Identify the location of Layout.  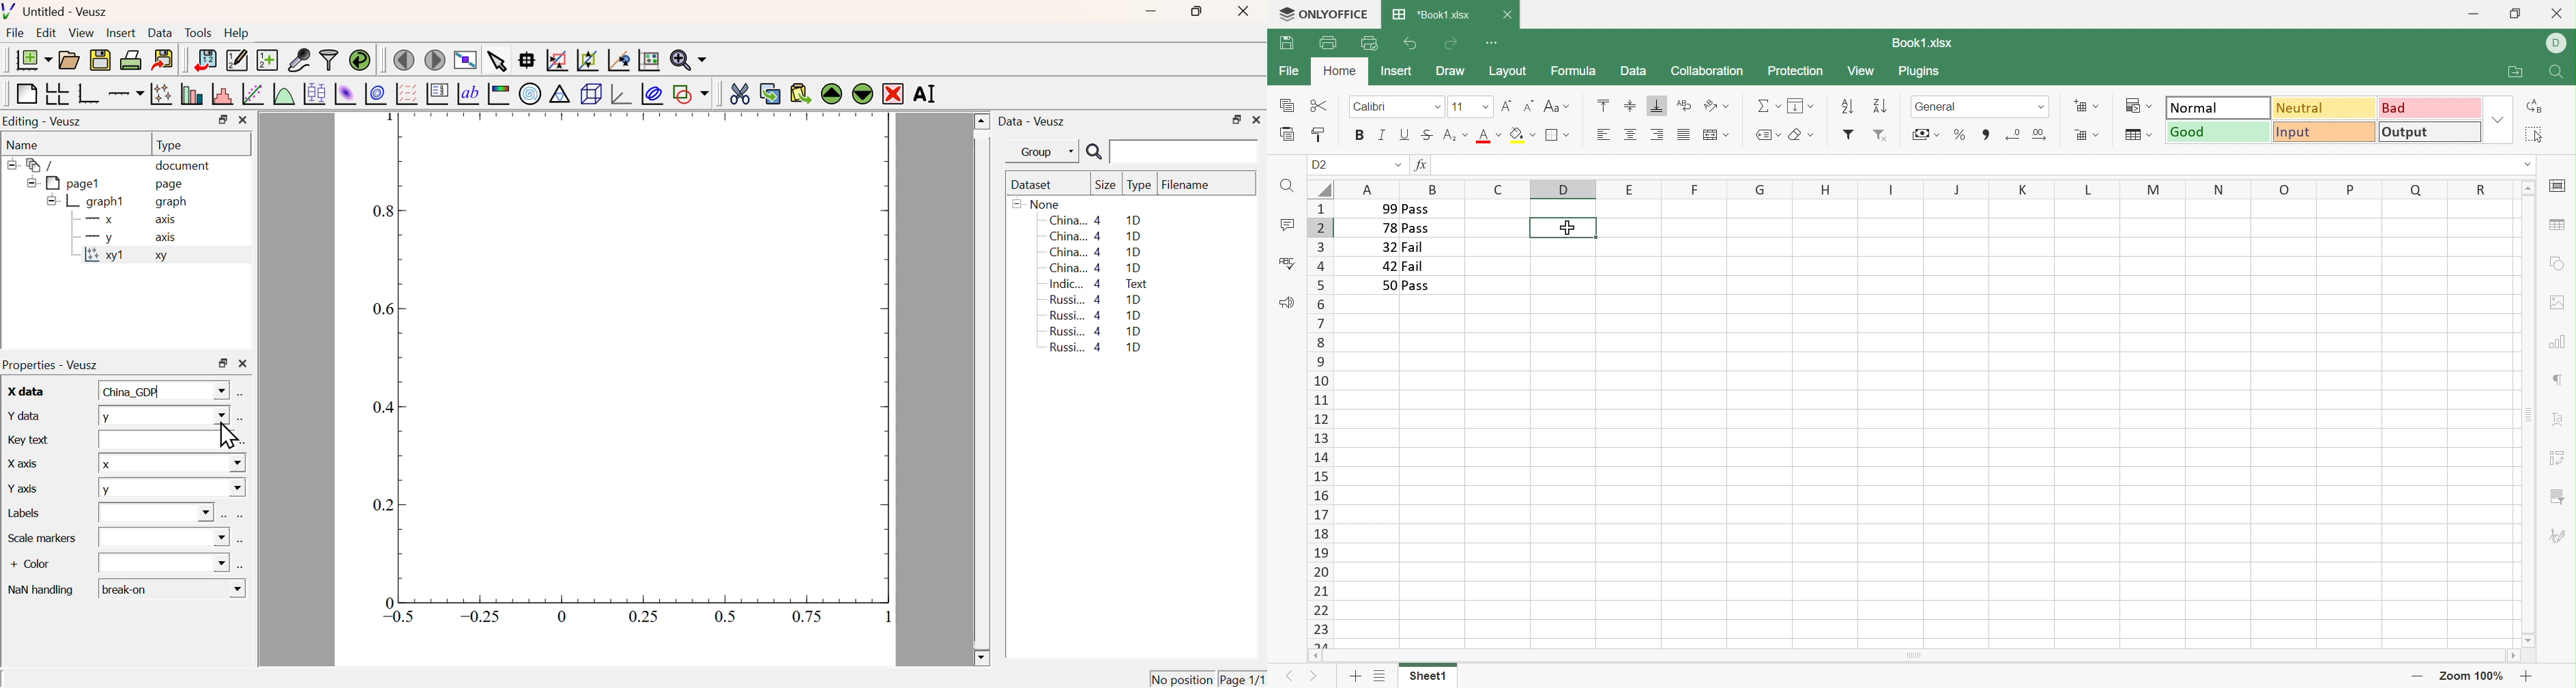
(1508, 71).